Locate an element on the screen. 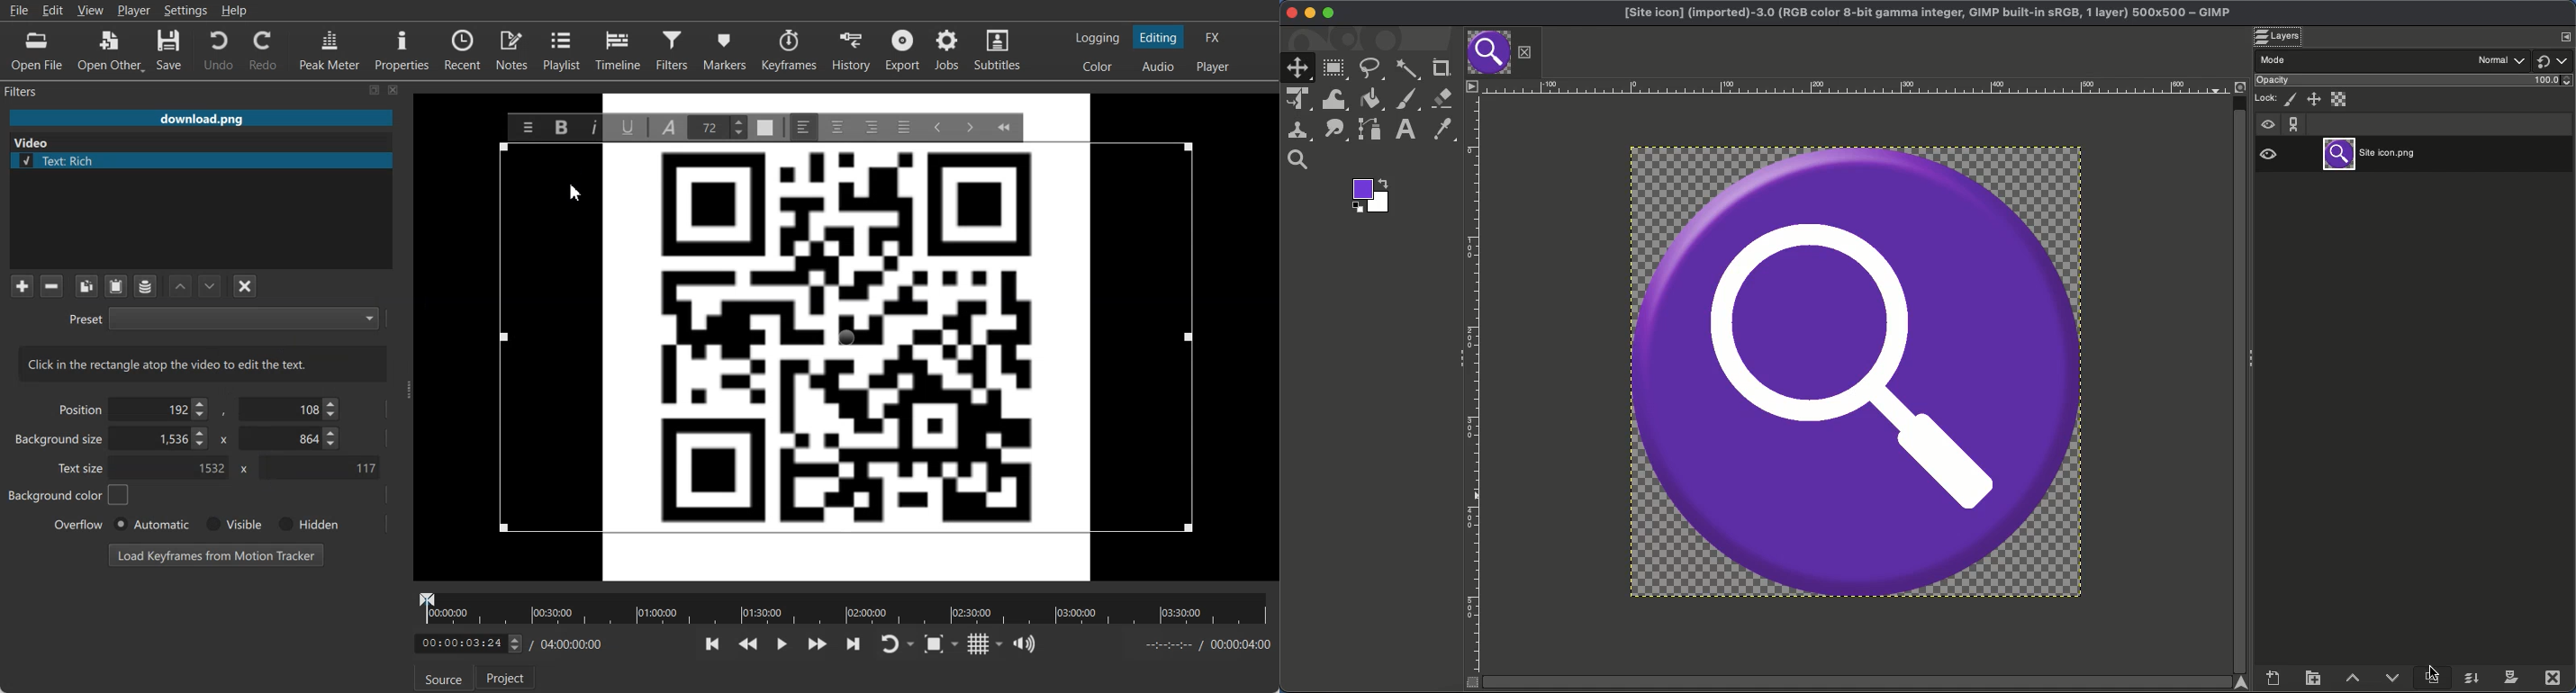 This screenshot has height=700, width=2576. Smudge is located at coordinates (1334, 130).